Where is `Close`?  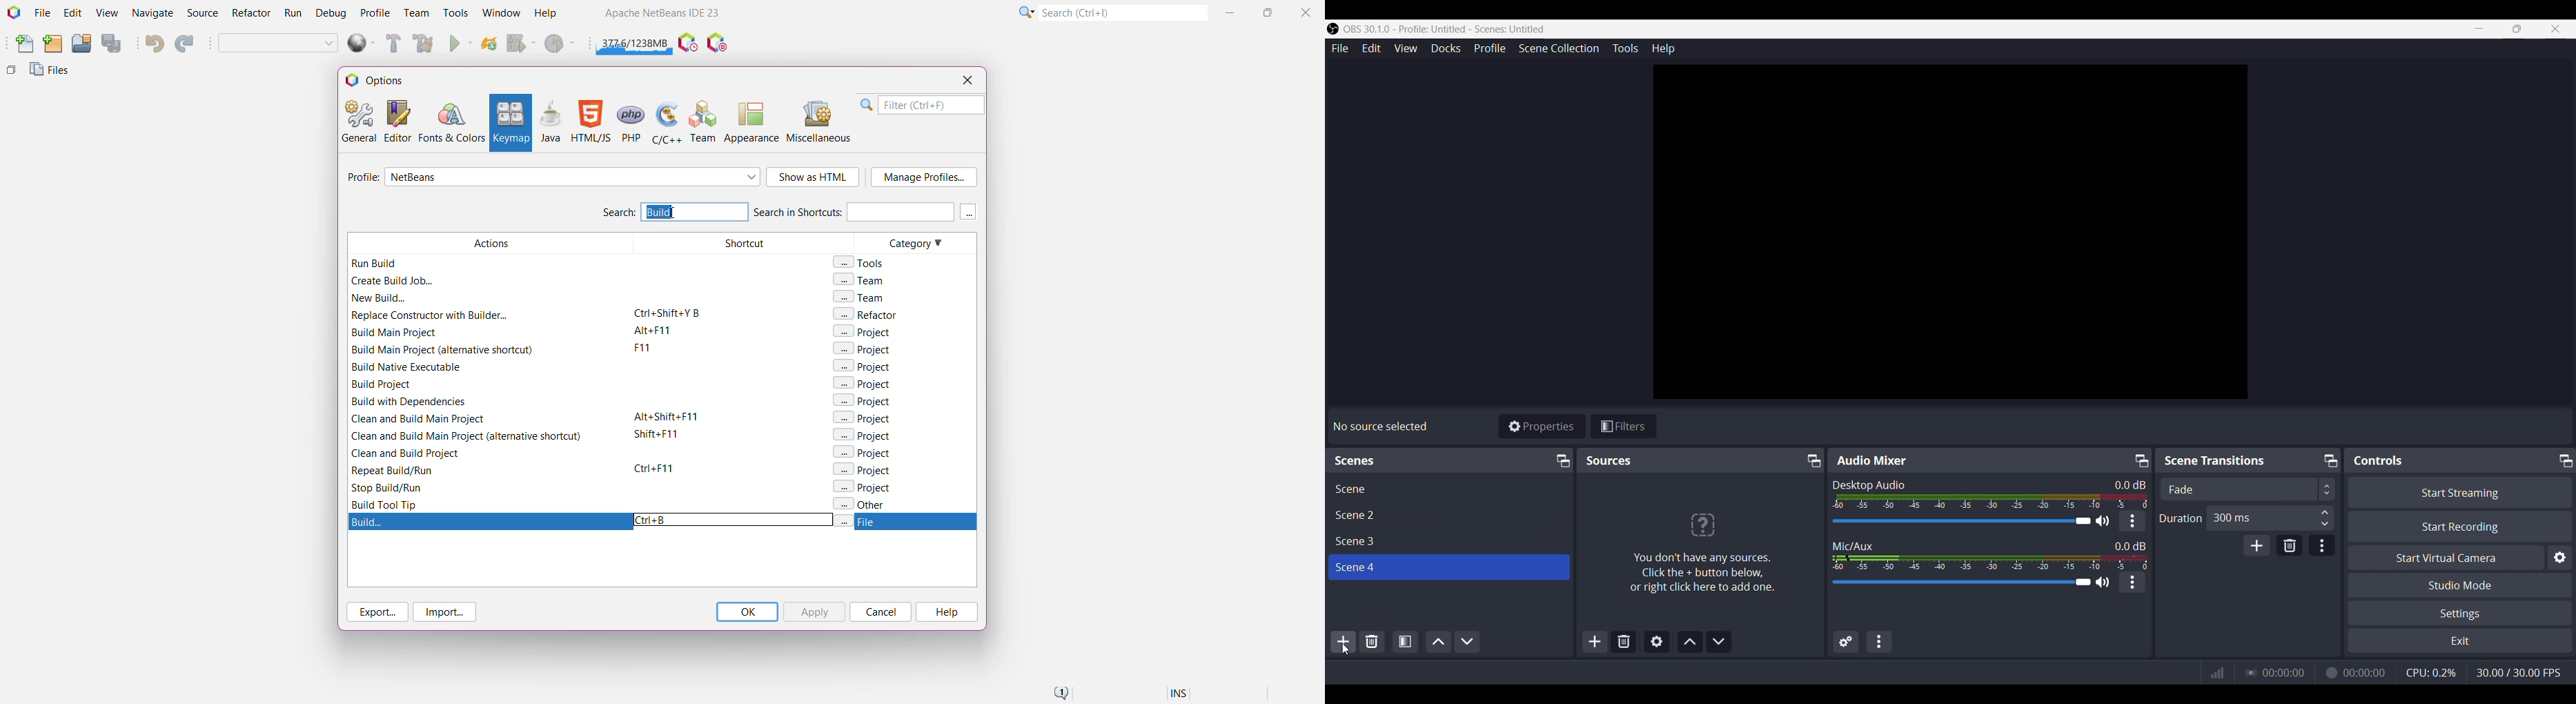
Close is located at coordinates (2558, 29).